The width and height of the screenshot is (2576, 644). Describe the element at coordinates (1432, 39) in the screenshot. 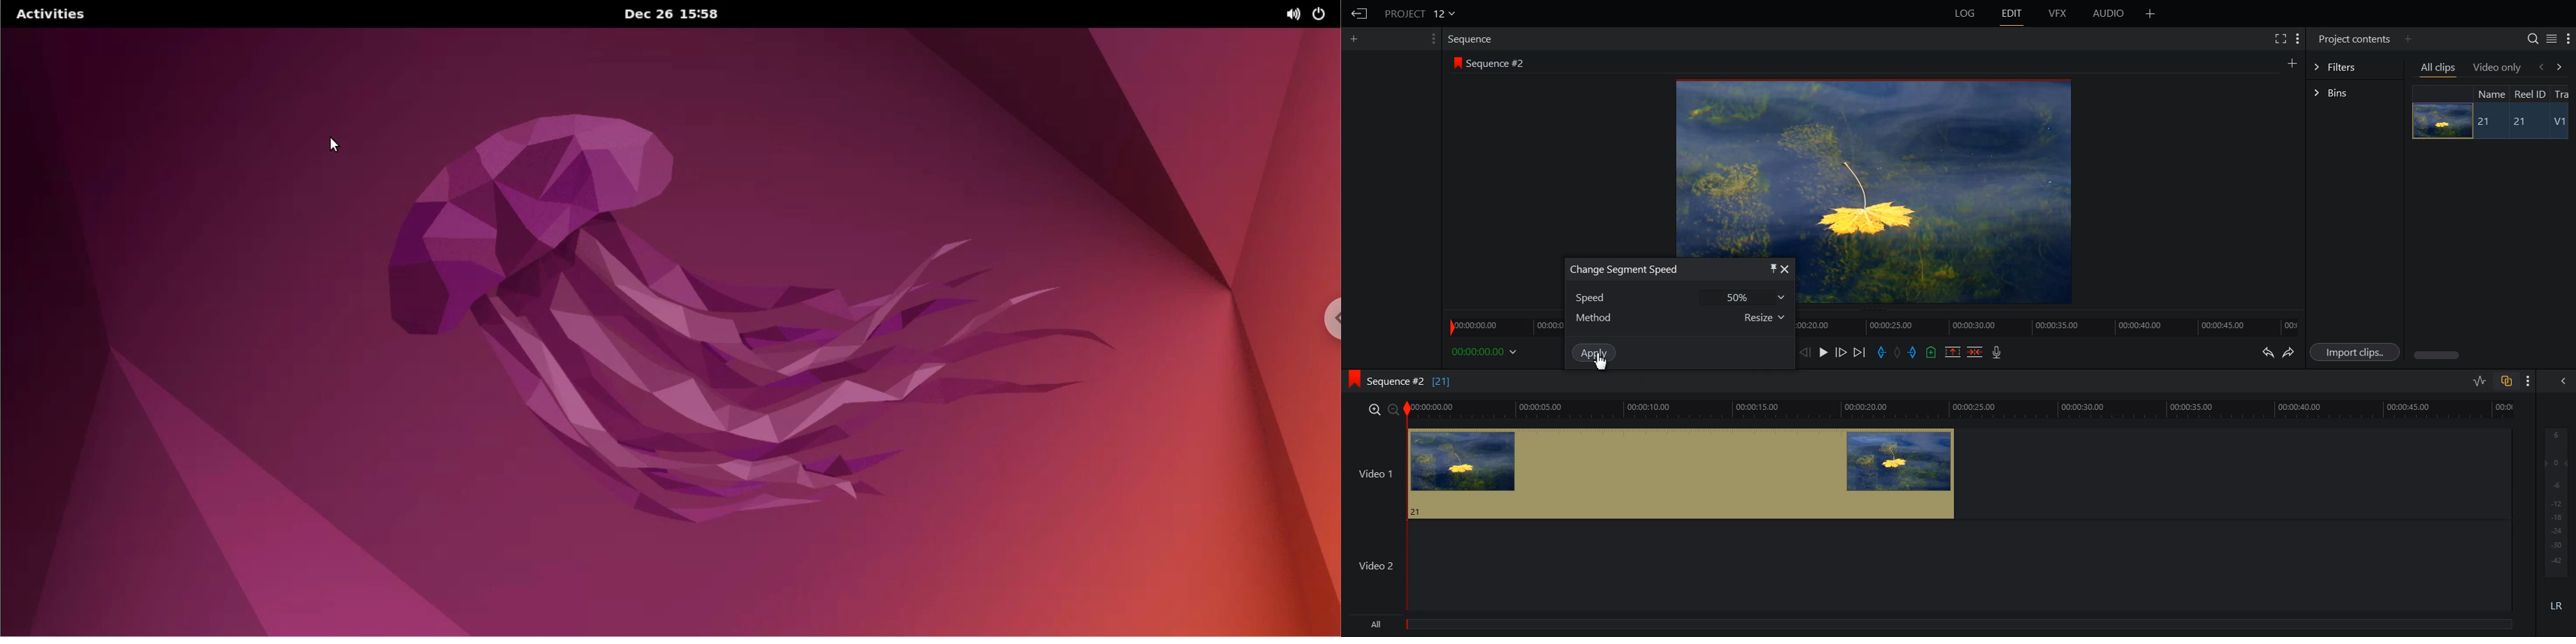

I see `Show setting menu` at that location.